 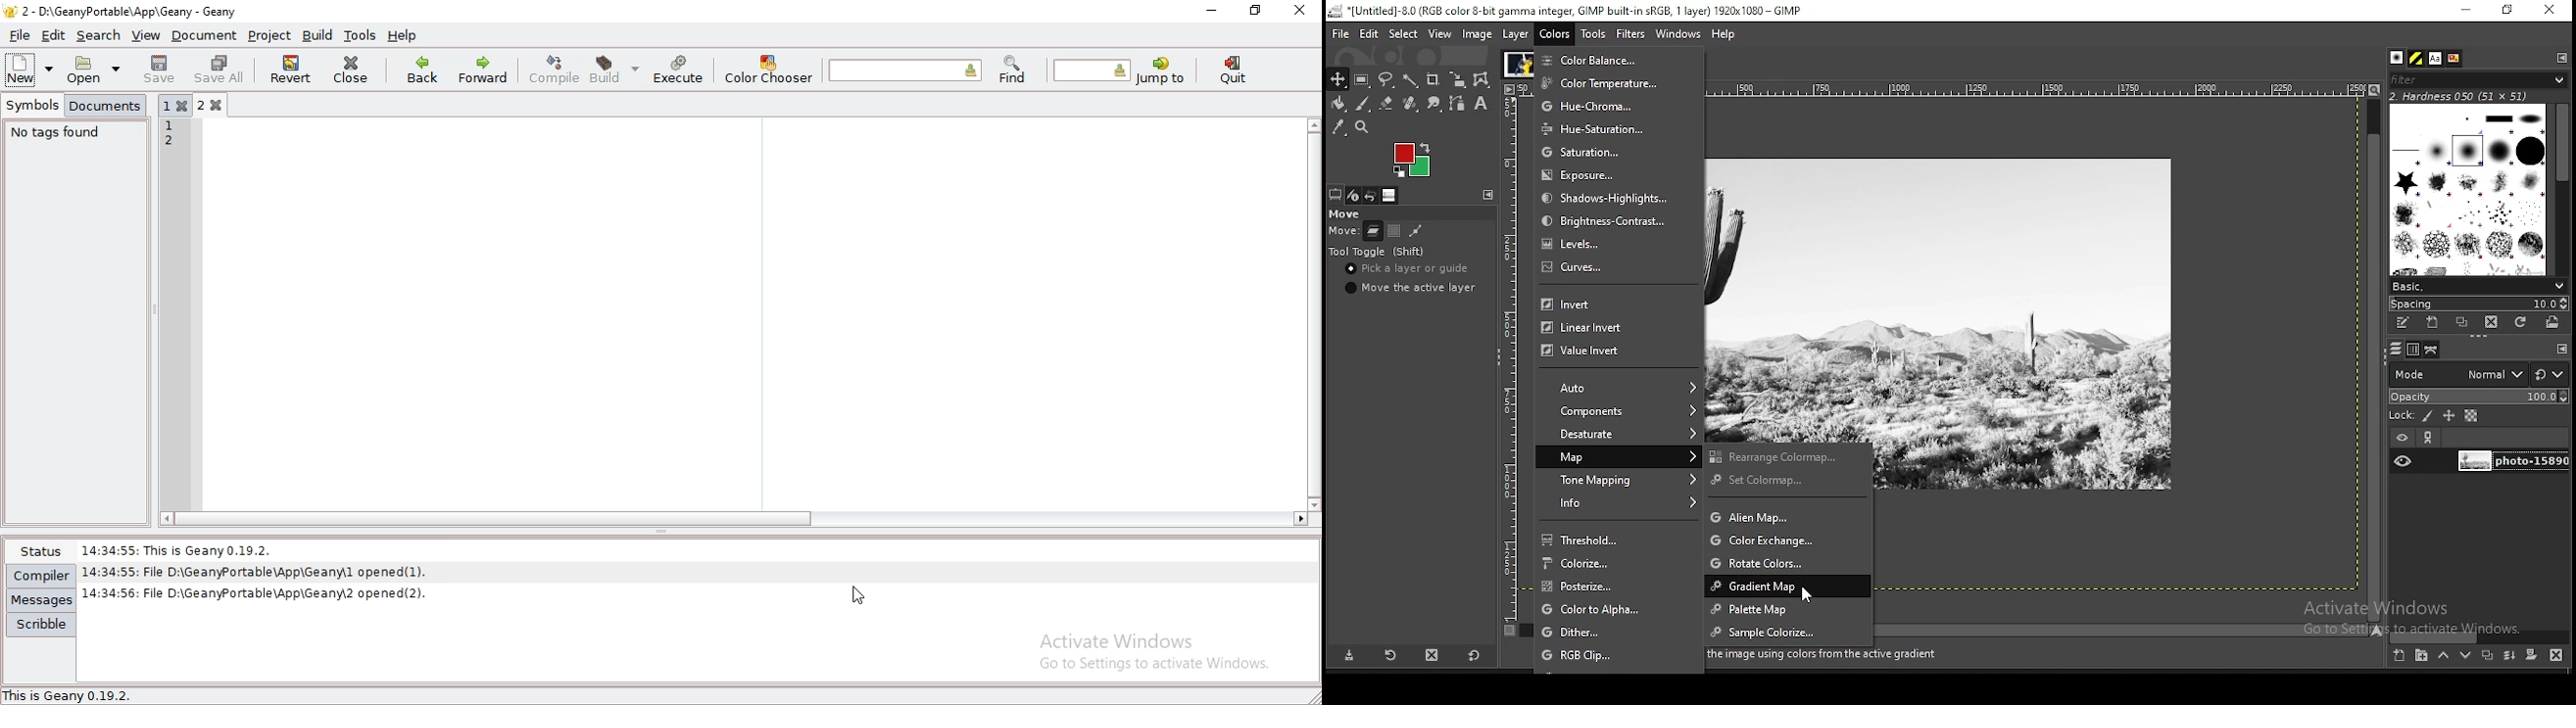 What do you see at coordinates (2472, 415) in the screenshot?
I see `lock alpha channel` at bounding box center [2472, 415].